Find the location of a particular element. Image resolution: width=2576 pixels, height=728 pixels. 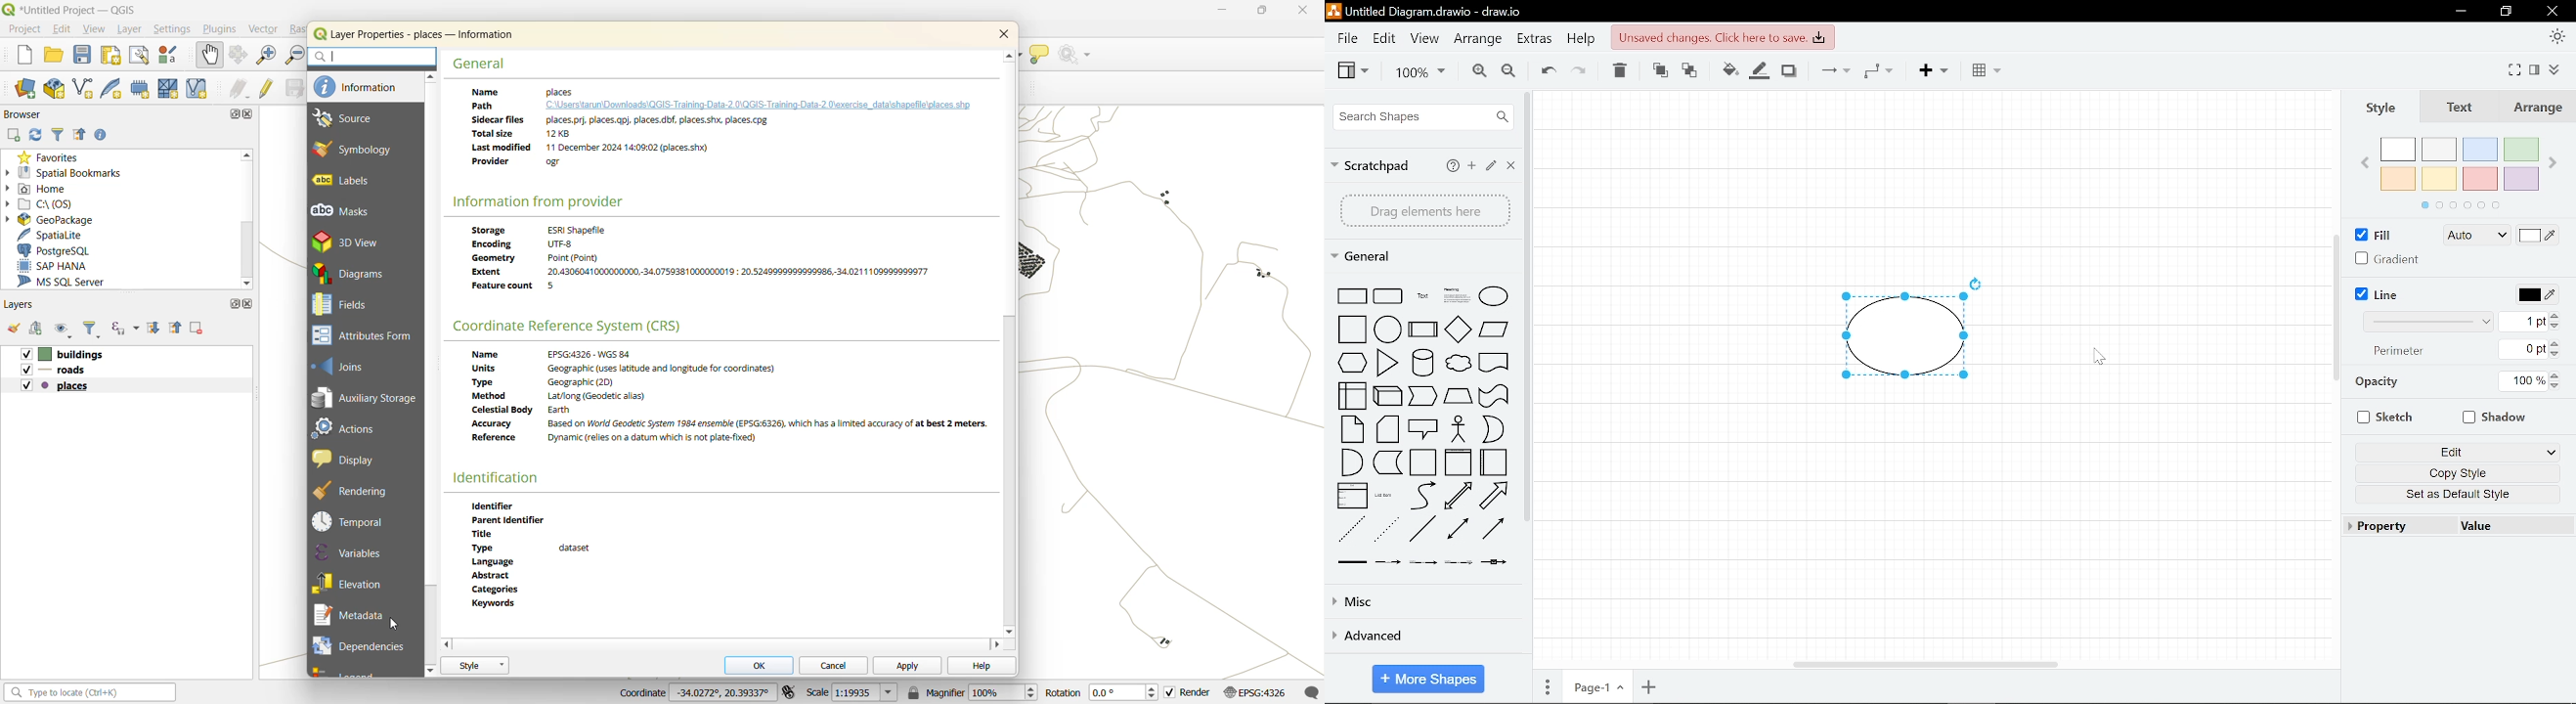

Shadow is located at coordinates (1788, 70).